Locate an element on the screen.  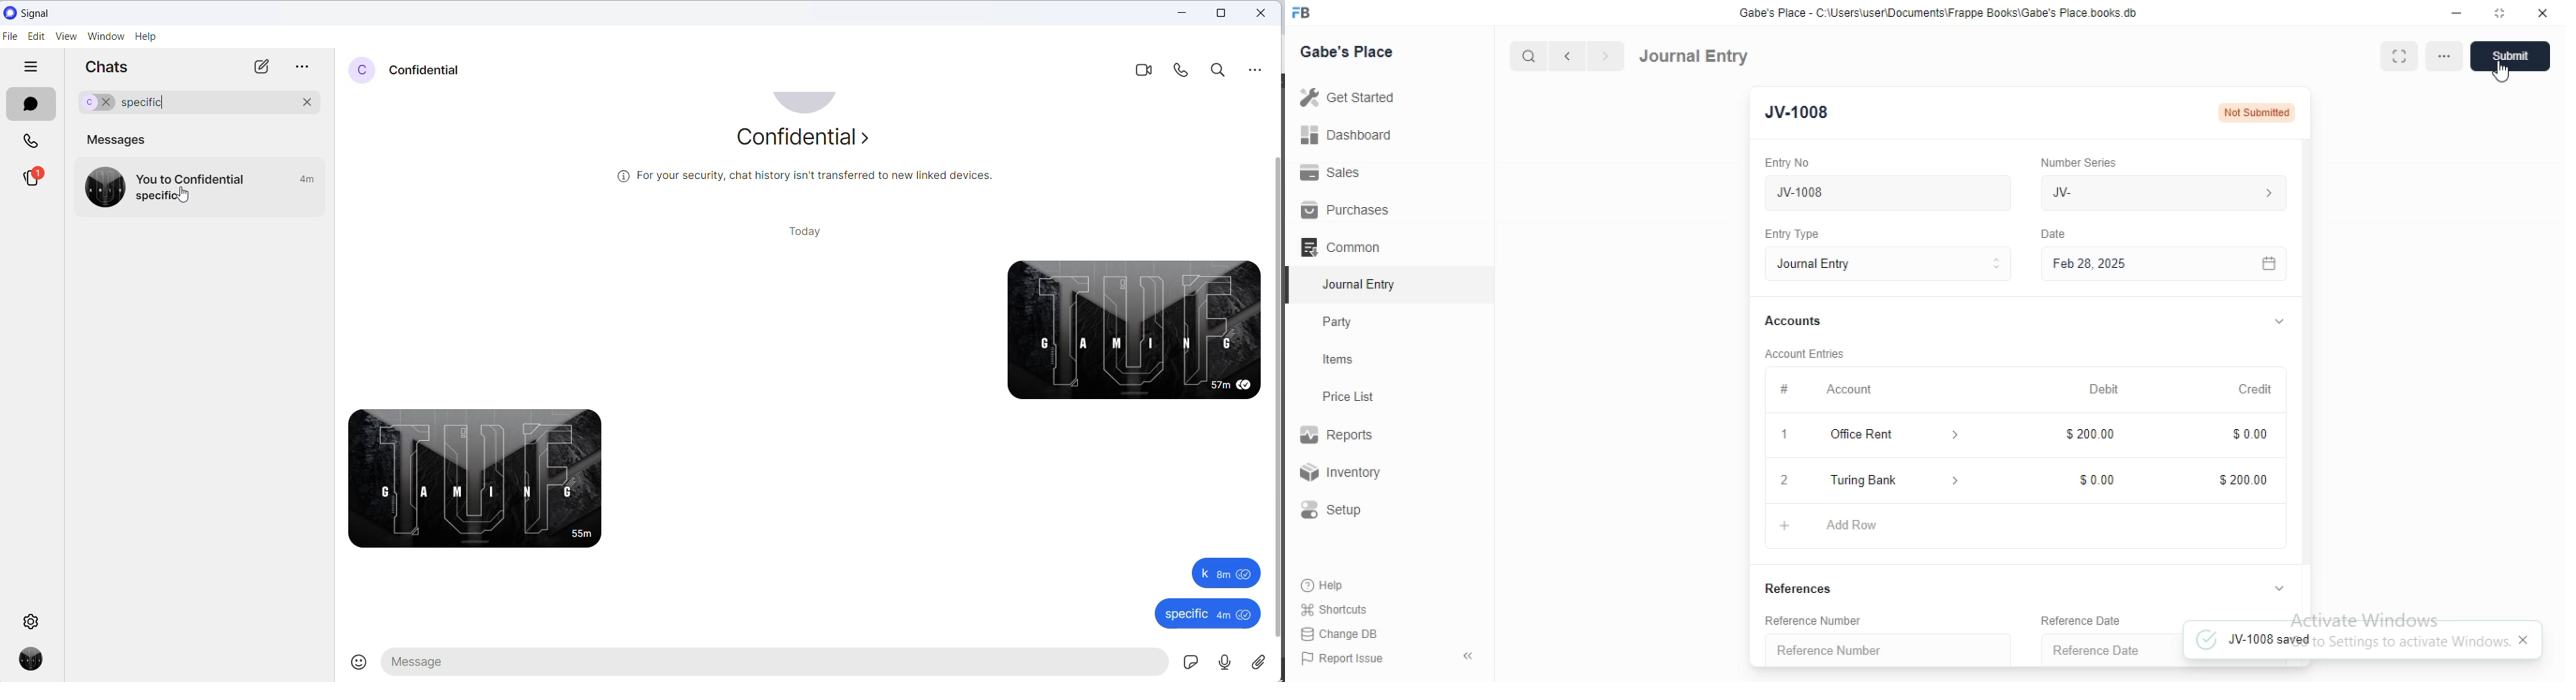
Feb 28,2025  is located at coordinates (2160, 265).